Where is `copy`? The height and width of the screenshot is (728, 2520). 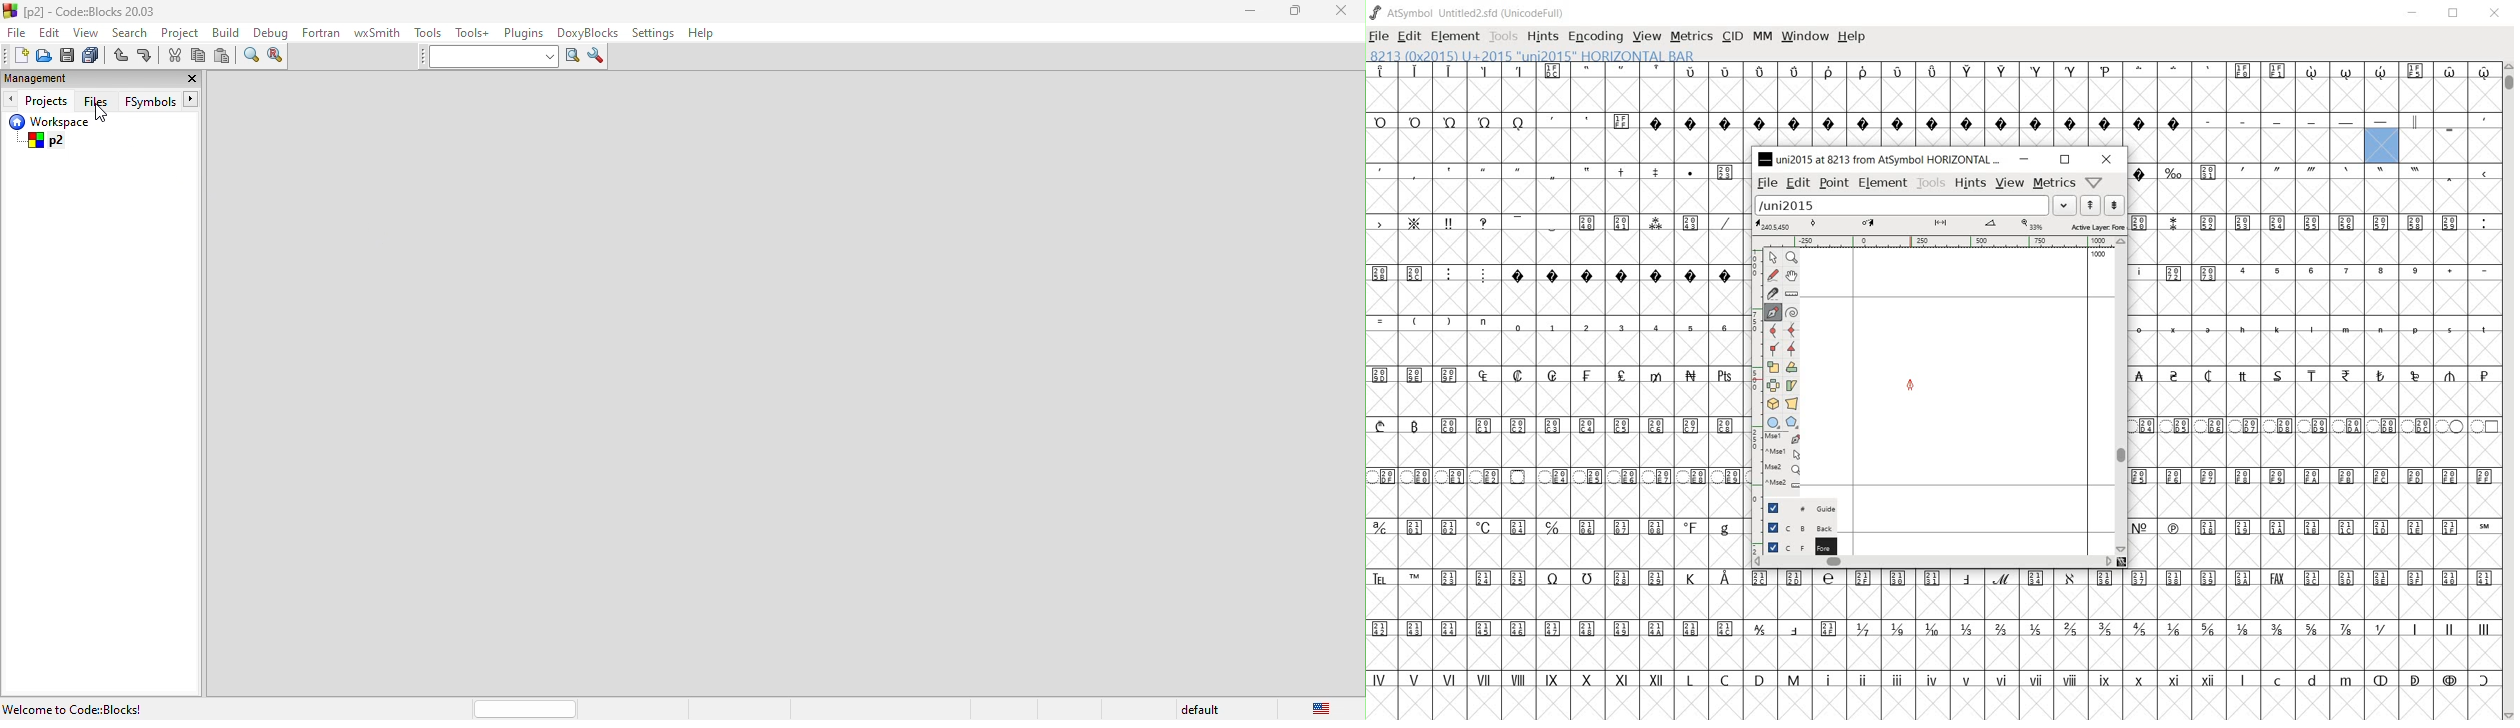
copy is located at coordinates (199, 56).